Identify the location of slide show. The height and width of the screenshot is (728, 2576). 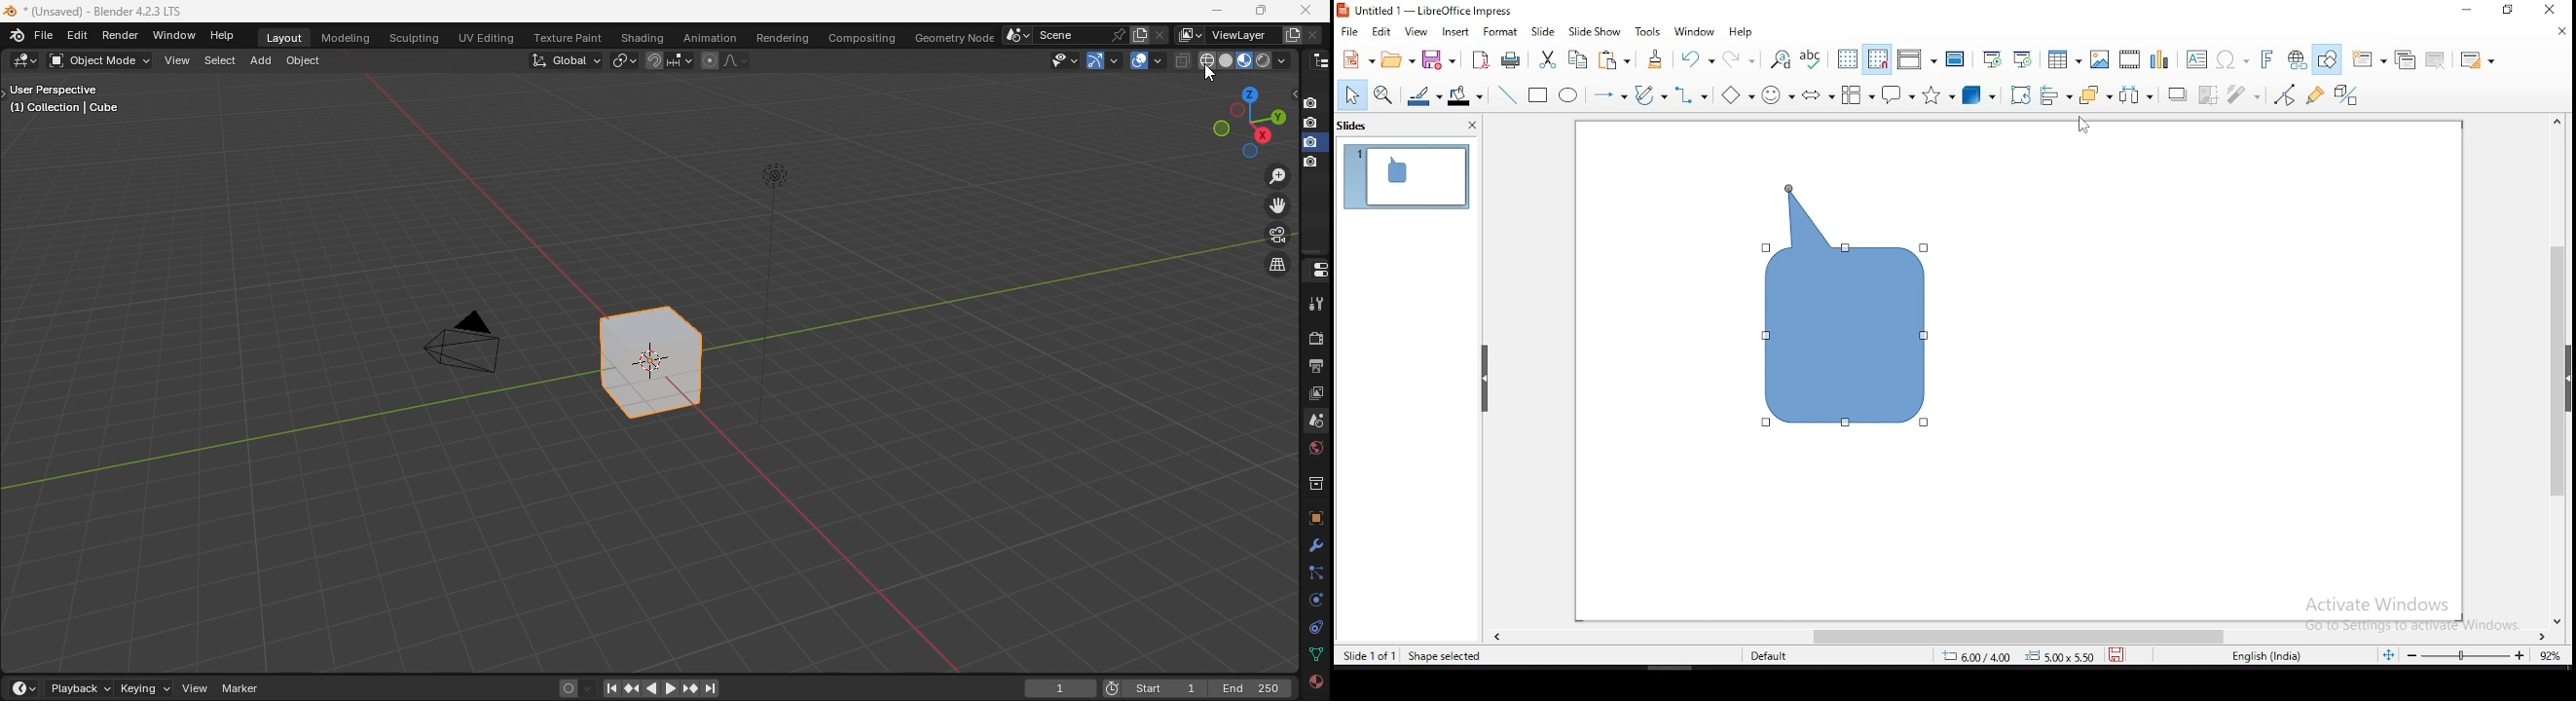
(1596, 28).